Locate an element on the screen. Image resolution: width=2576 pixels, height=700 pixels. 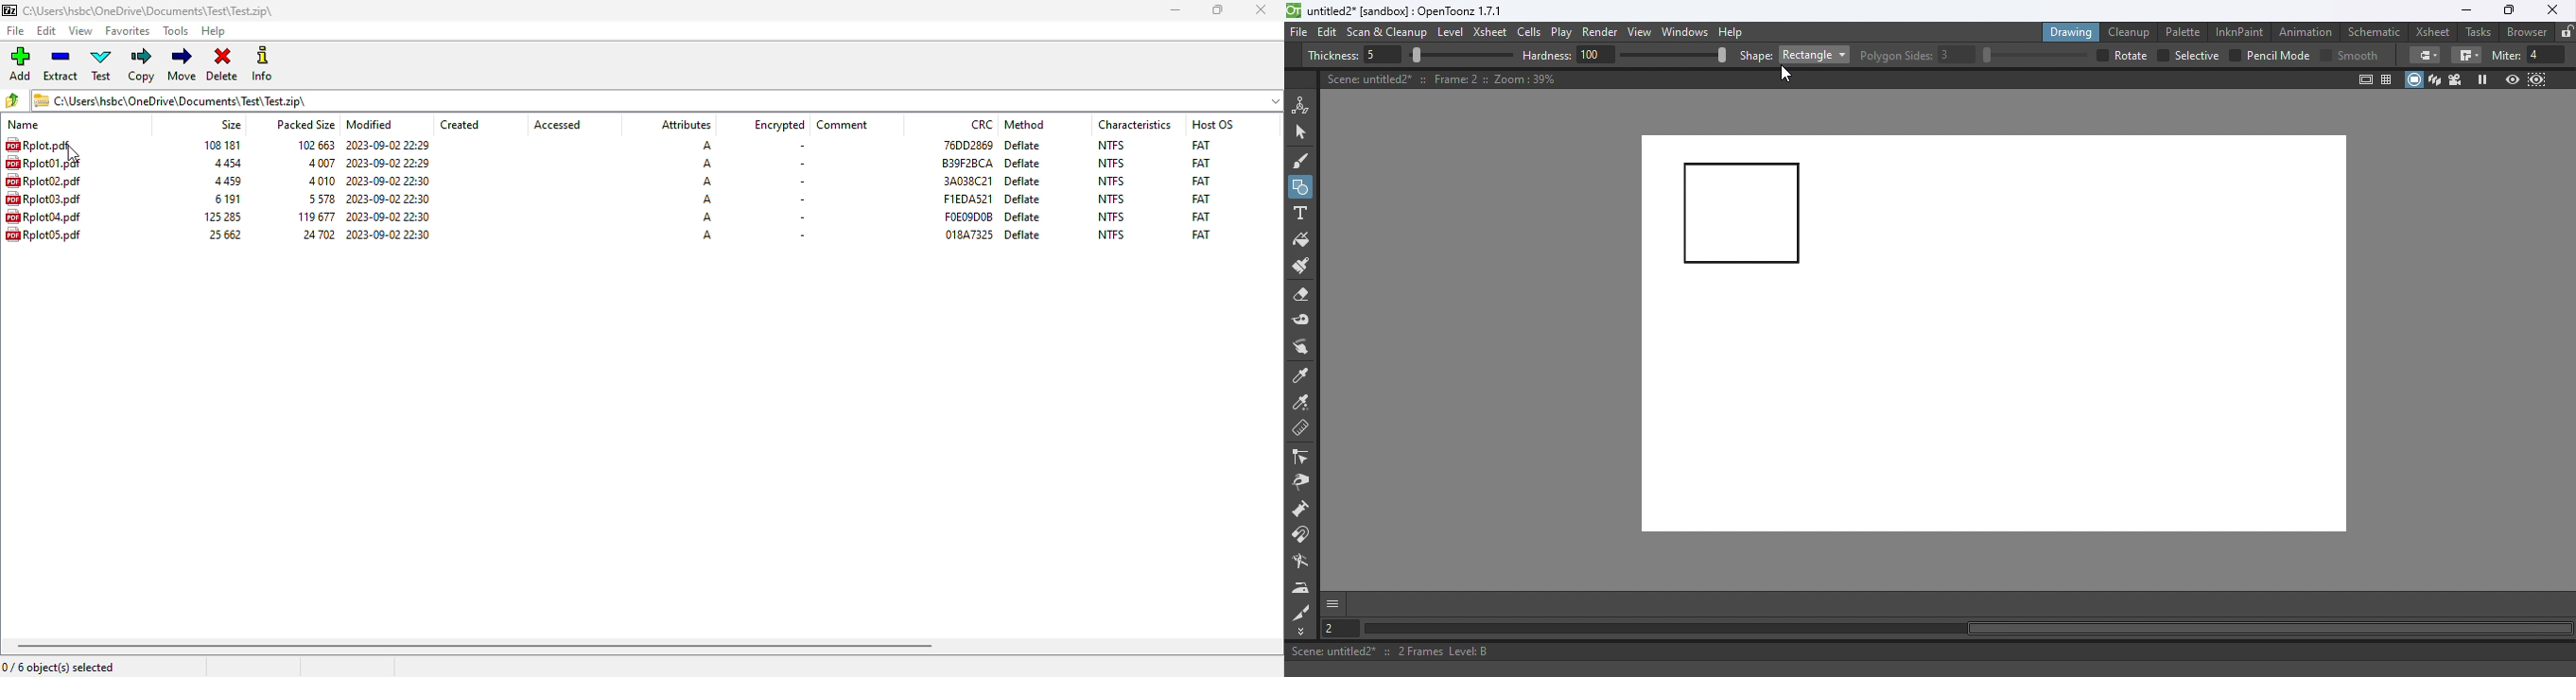
A is located at coordinates (708, 216).